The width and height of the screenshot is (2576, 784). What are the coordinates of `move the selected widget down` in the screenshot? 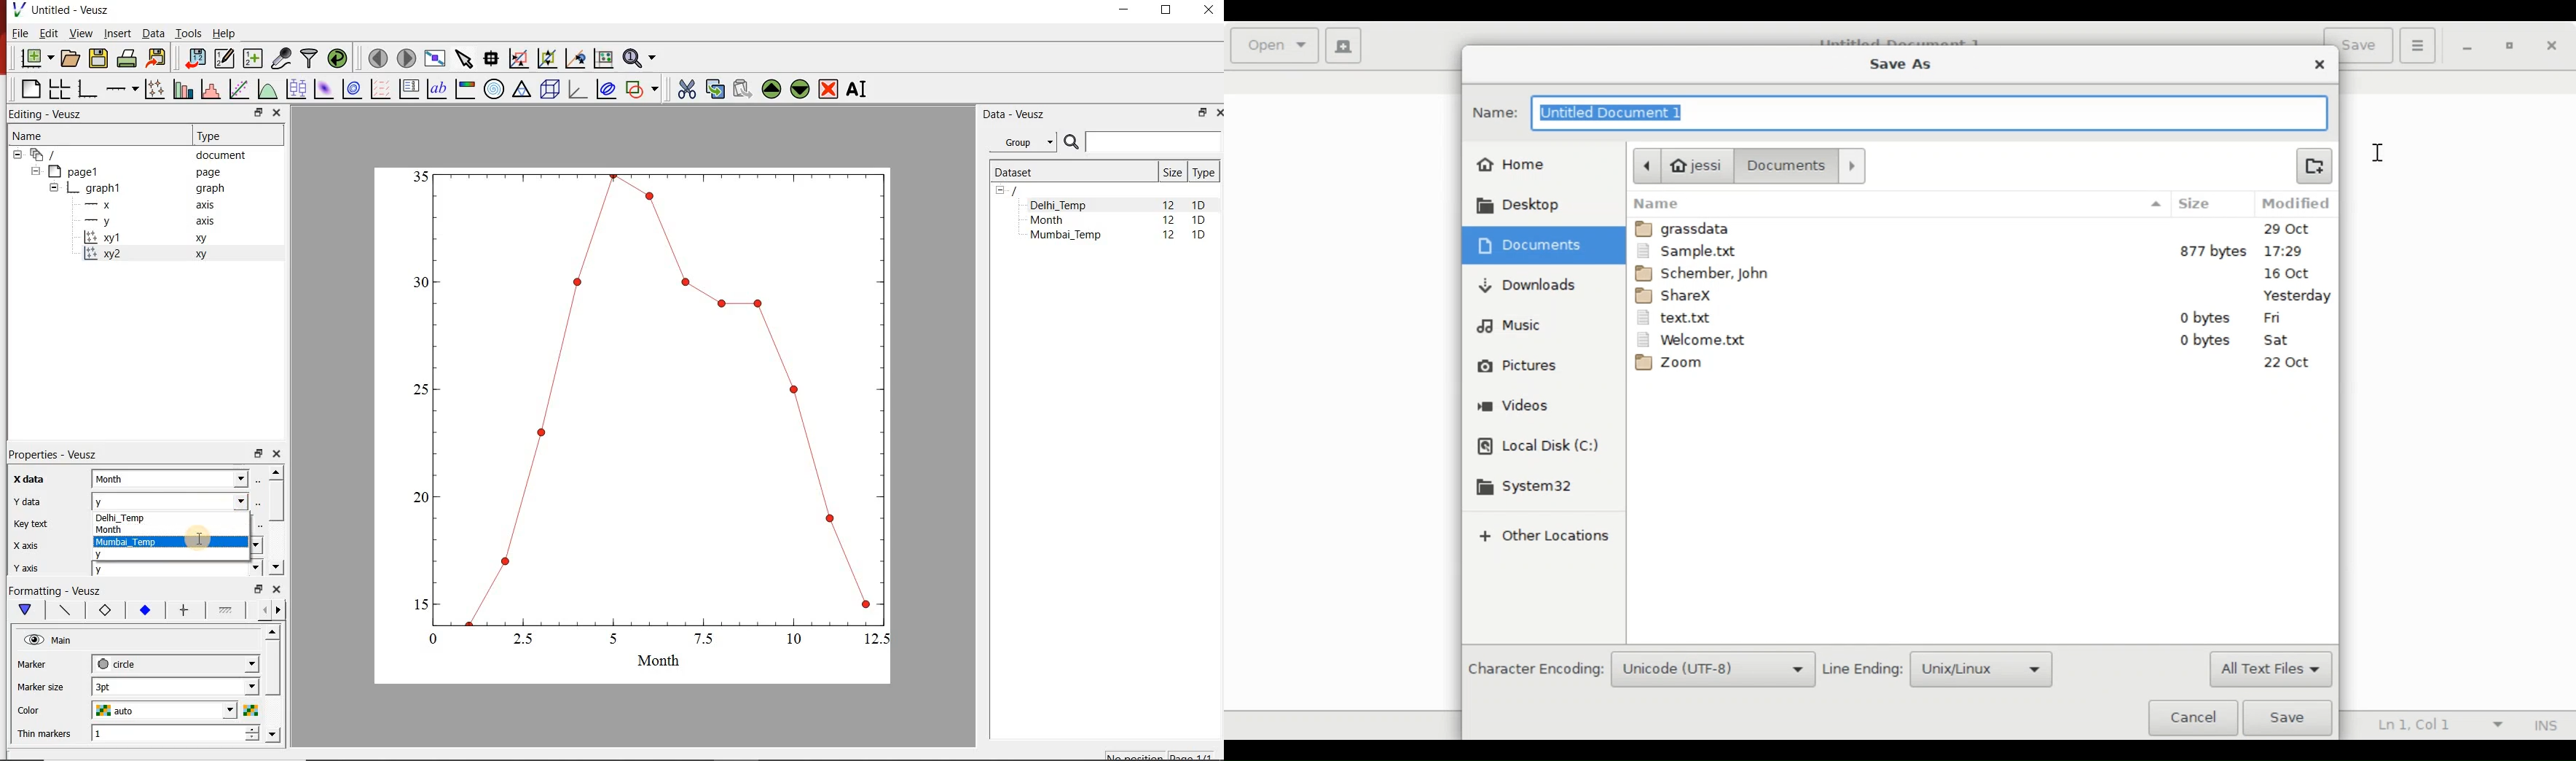 It's located at (800, 90).